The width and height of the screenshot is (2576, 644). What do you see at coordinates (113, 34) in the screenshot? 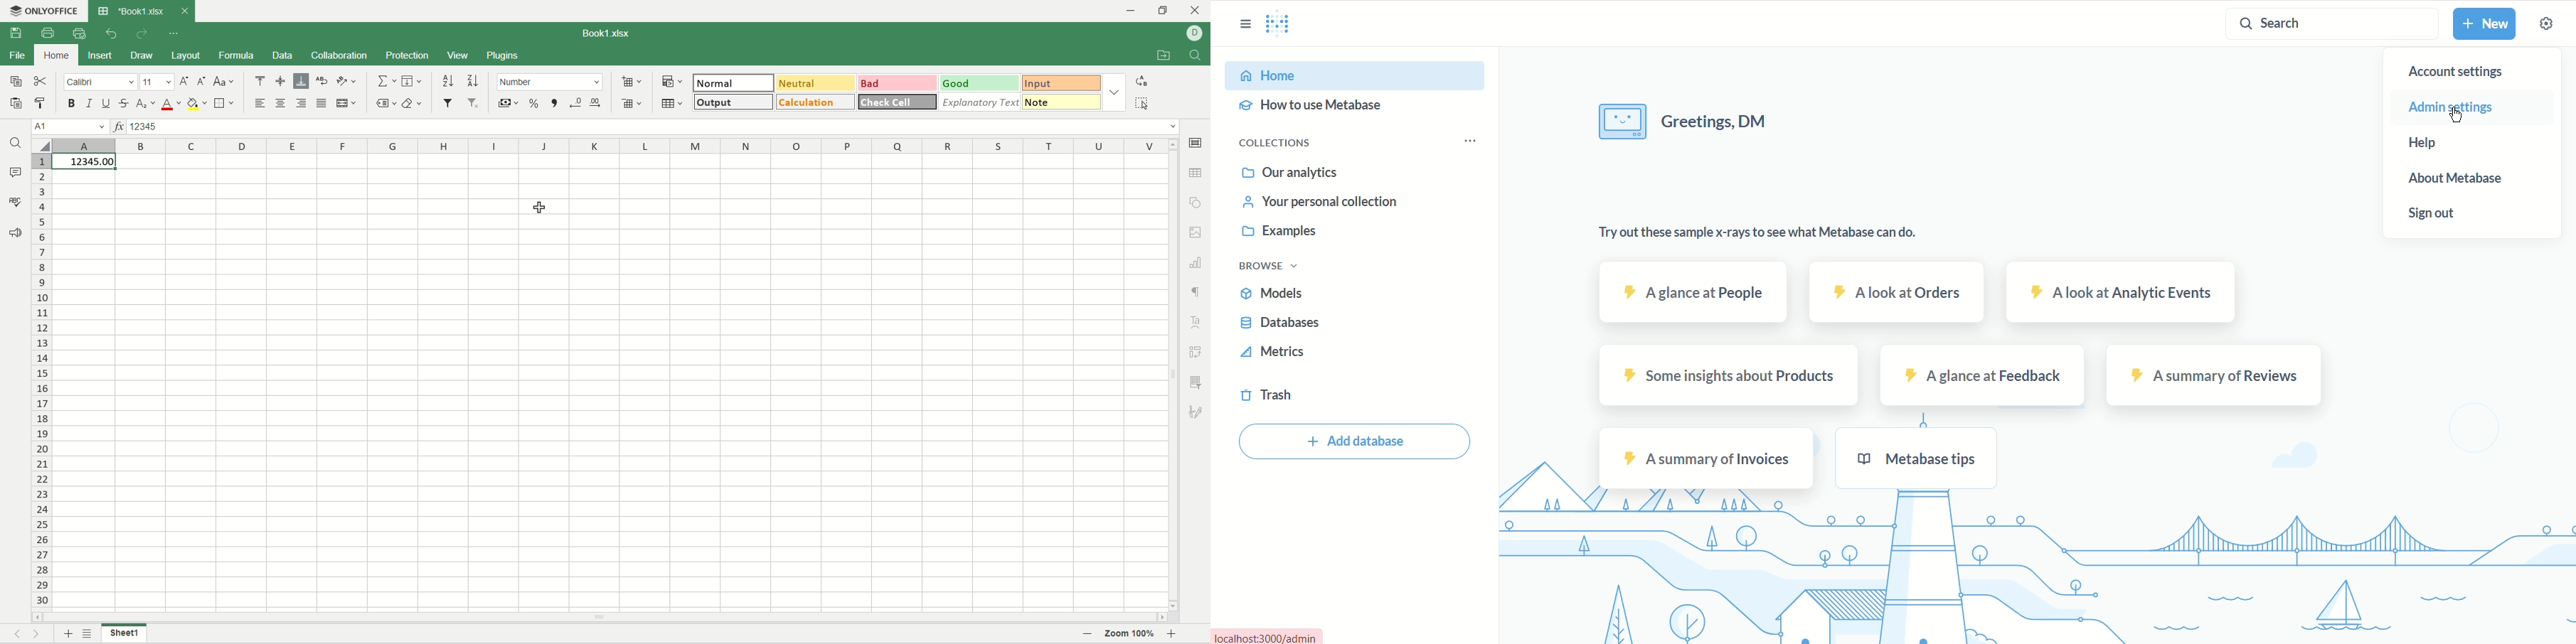
I see `undo` at bounding box center [113, 34].